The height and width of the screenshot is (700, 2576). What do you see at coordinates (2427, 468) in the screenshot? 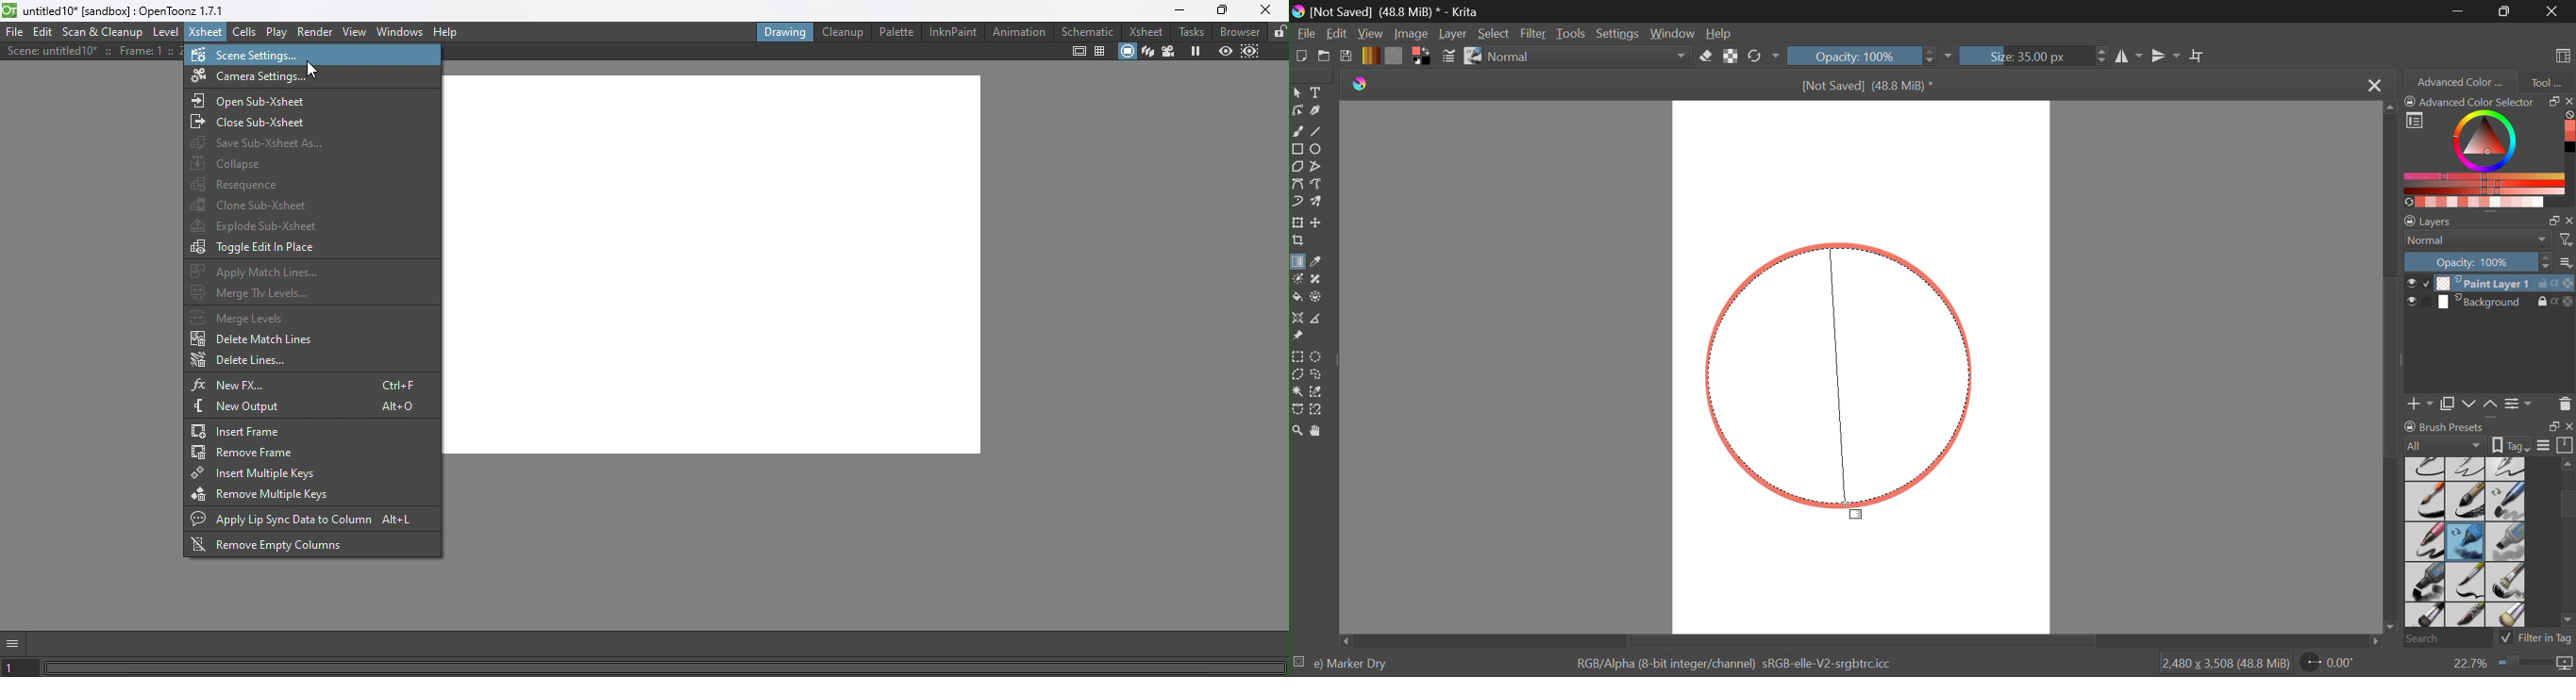
I see `Ink-2 Fineliner` at bounding box center [2427, 468].